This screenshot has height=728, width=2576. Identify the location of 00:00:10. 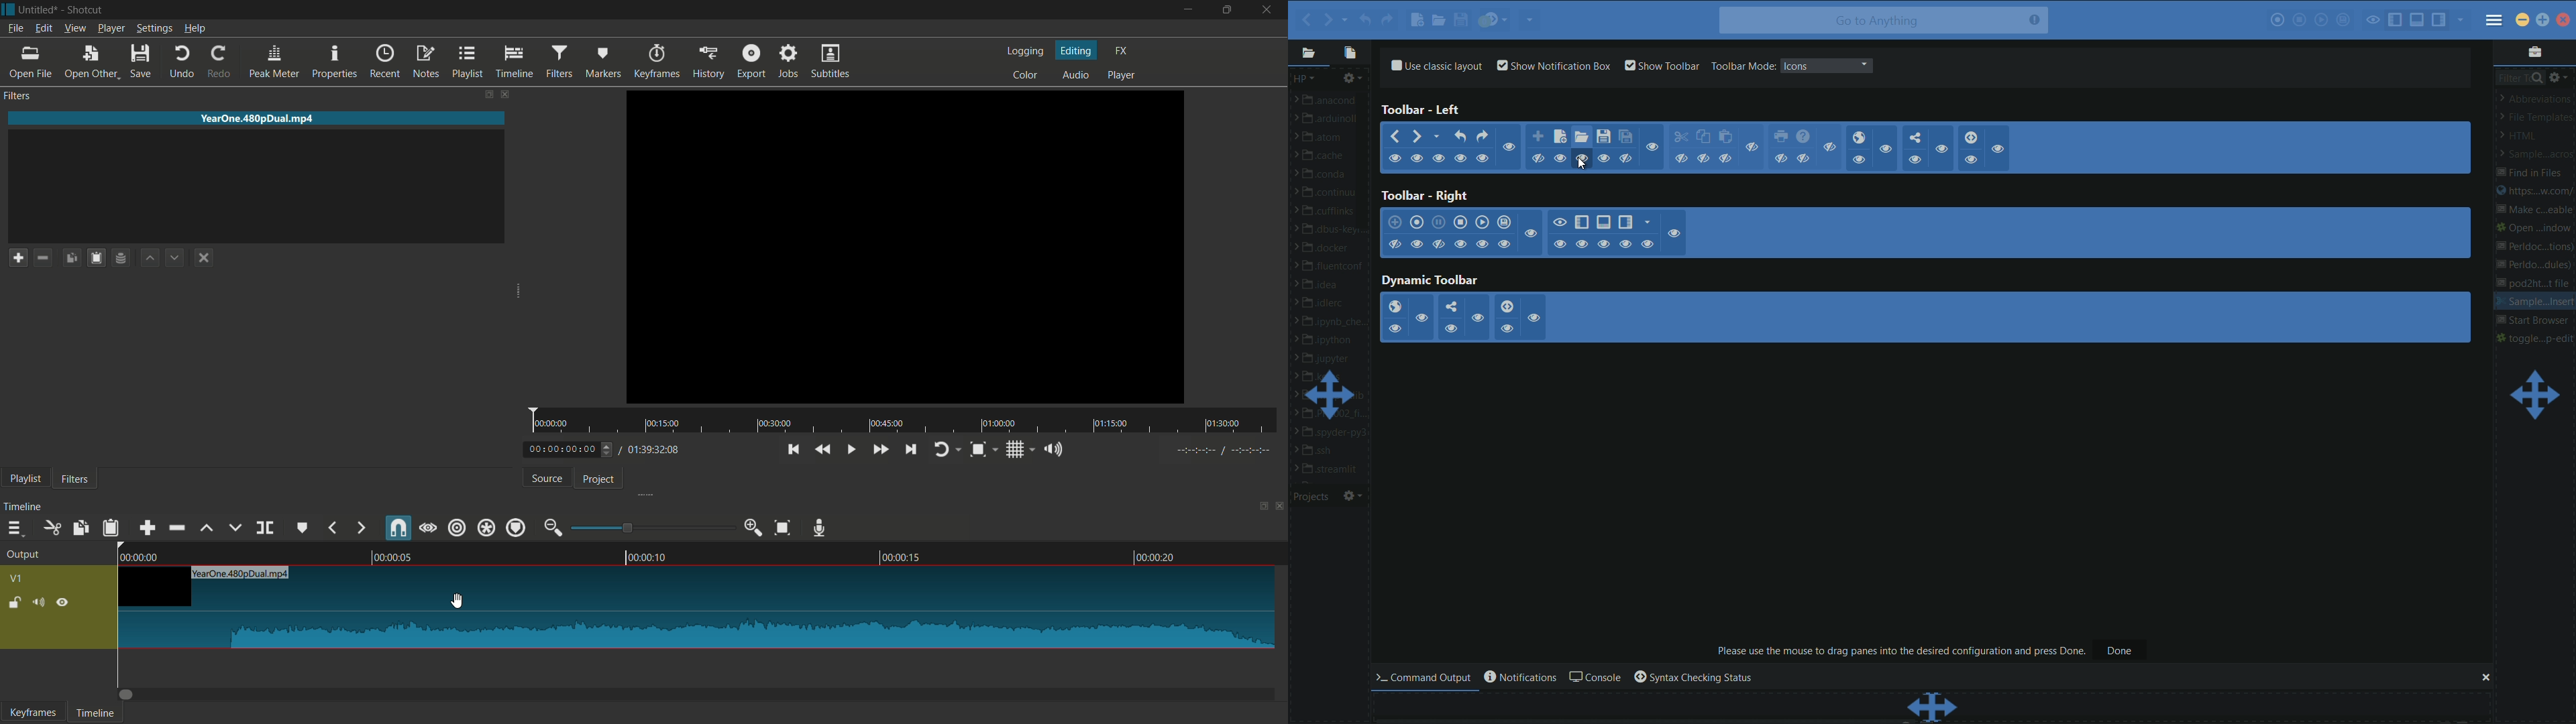
(649, 557).